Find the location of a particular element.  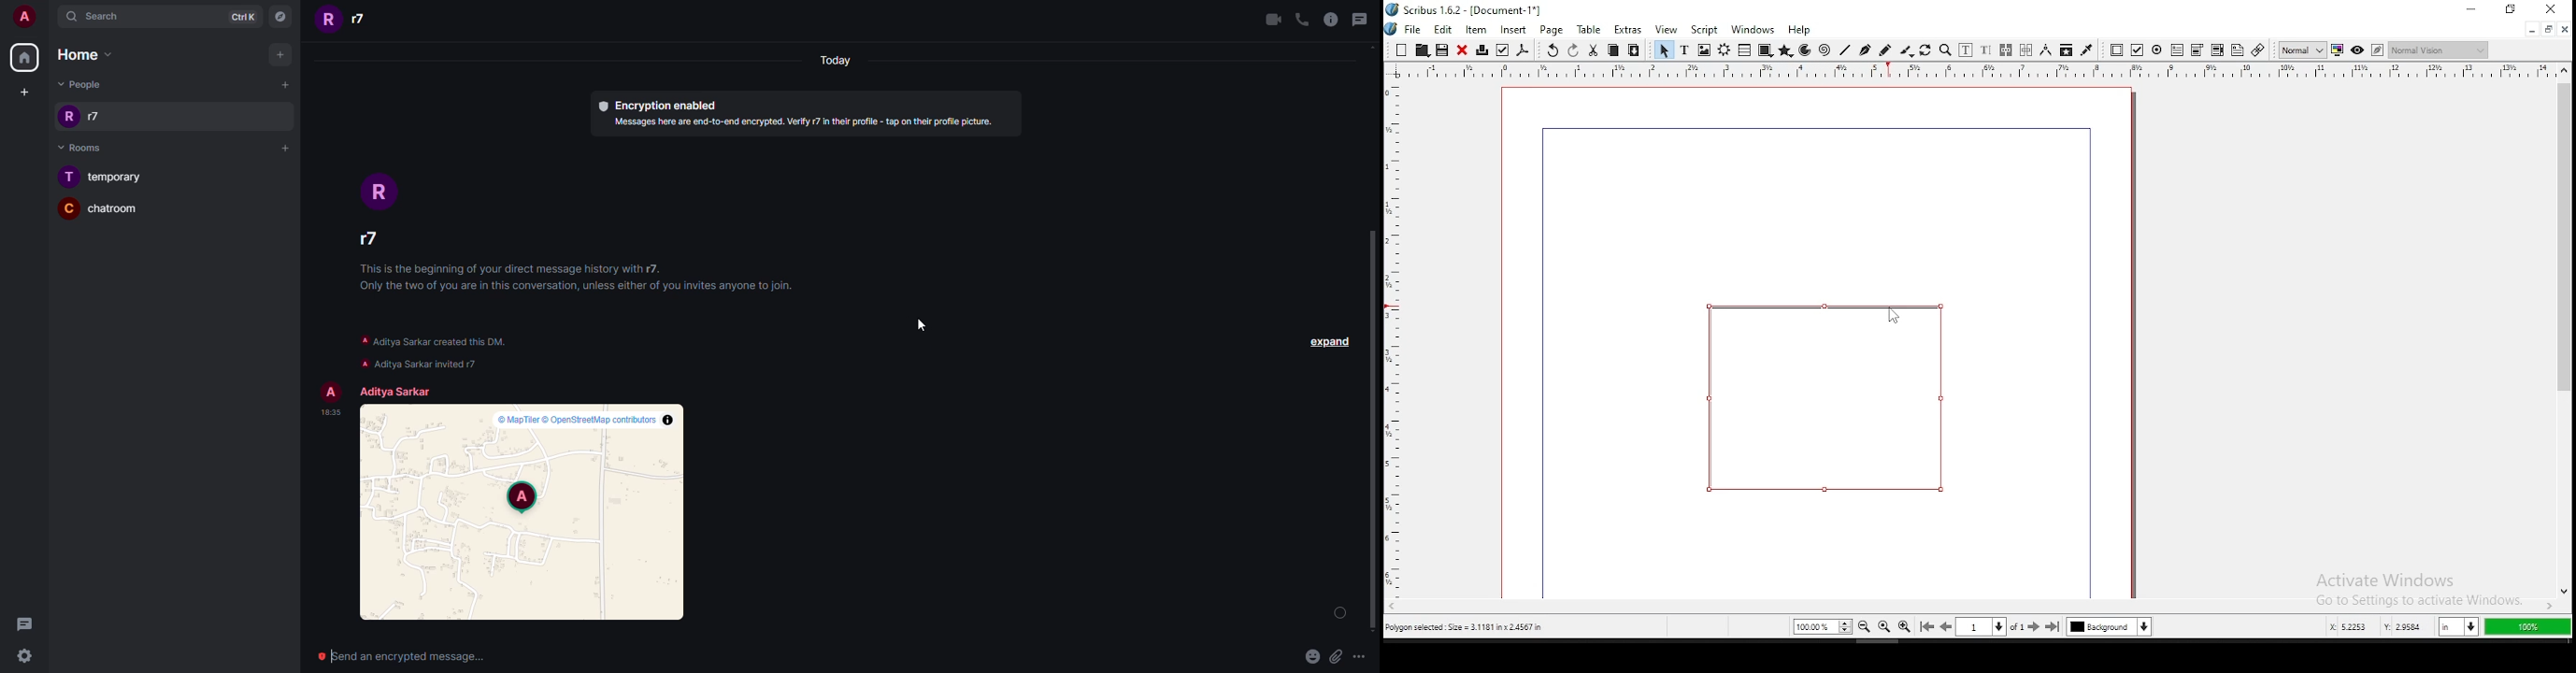

scroll bar is located at coordinates (1371, 429).